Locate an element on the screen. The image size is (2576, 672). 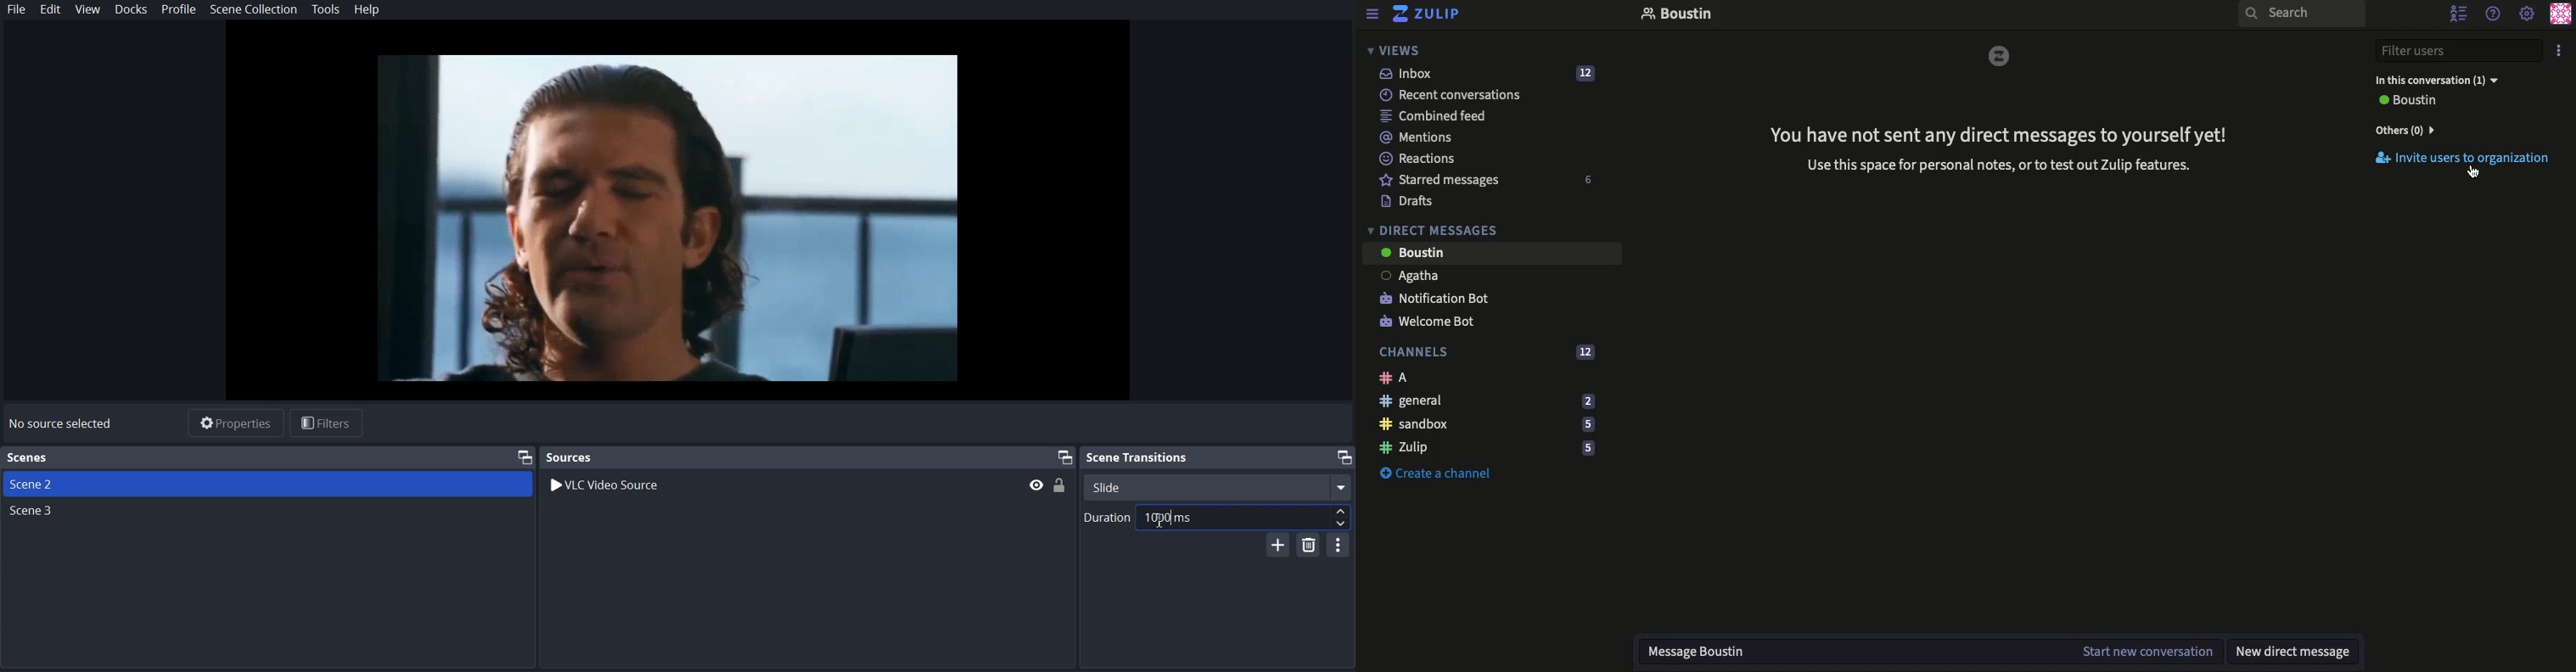
Profile is located at coordinates (2560, 15).